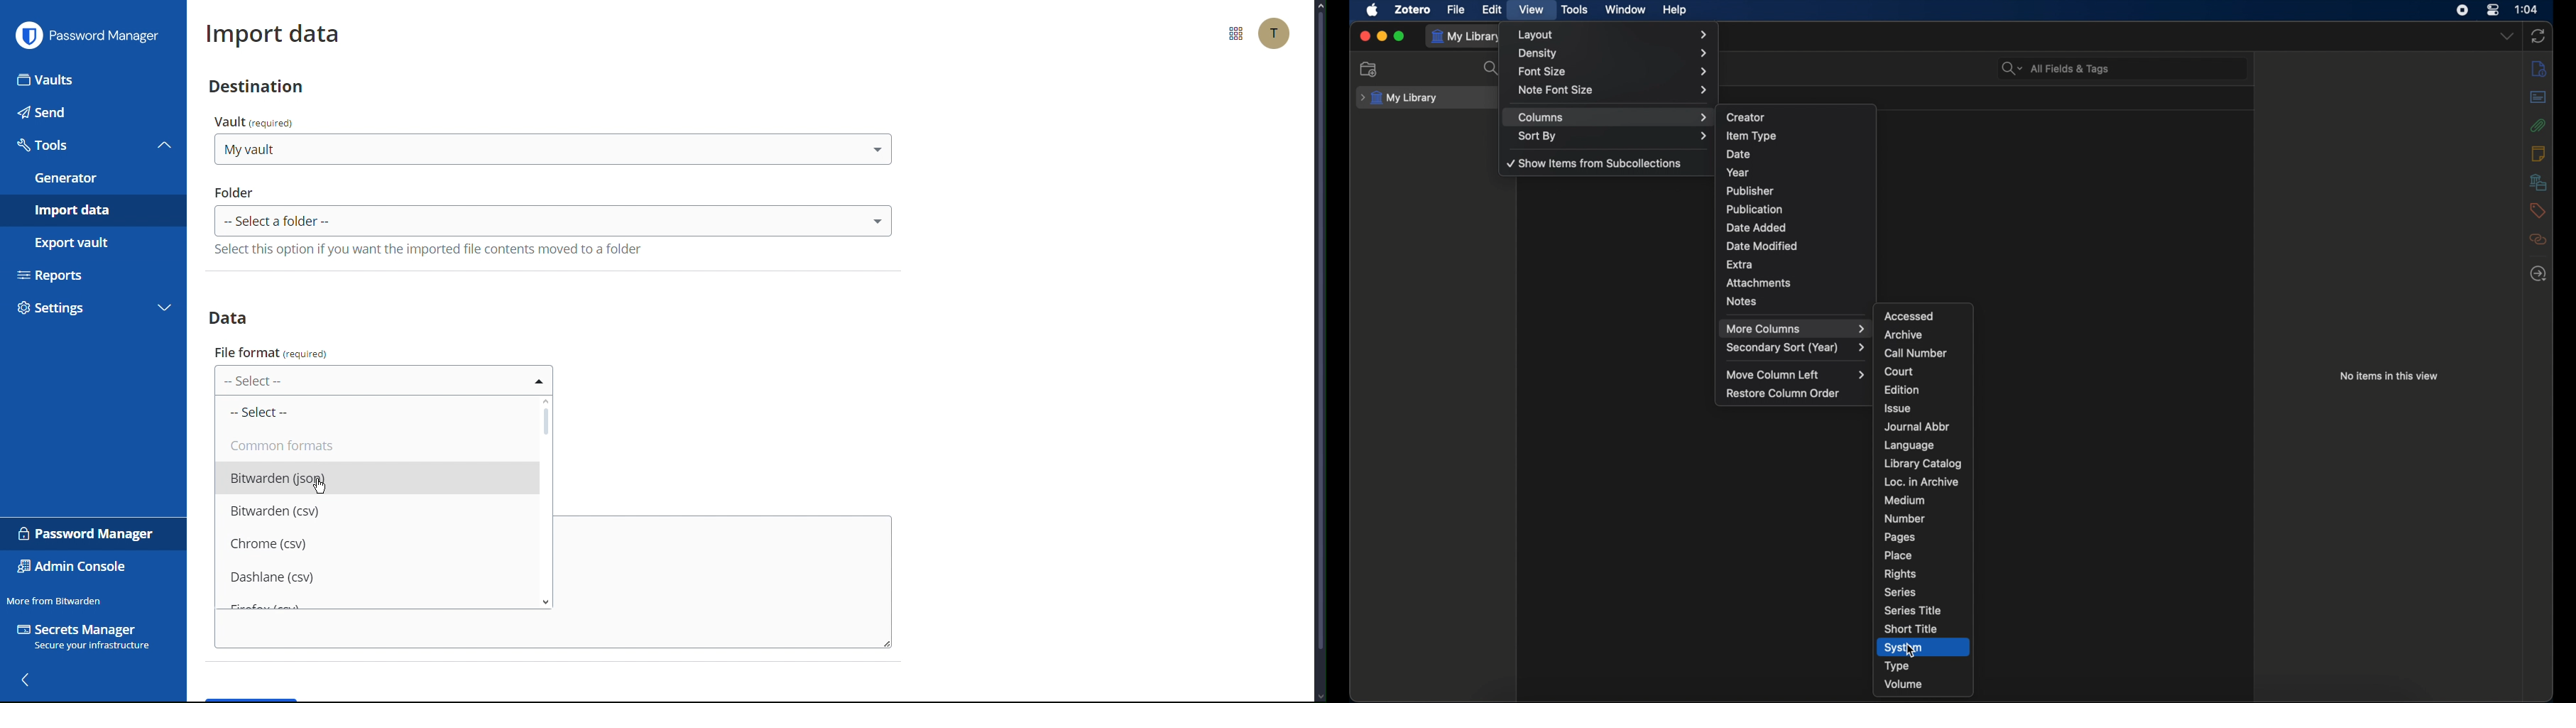  Describe the element at coordinates (2493, 10) in the screenshot. I see `control center` at that location.